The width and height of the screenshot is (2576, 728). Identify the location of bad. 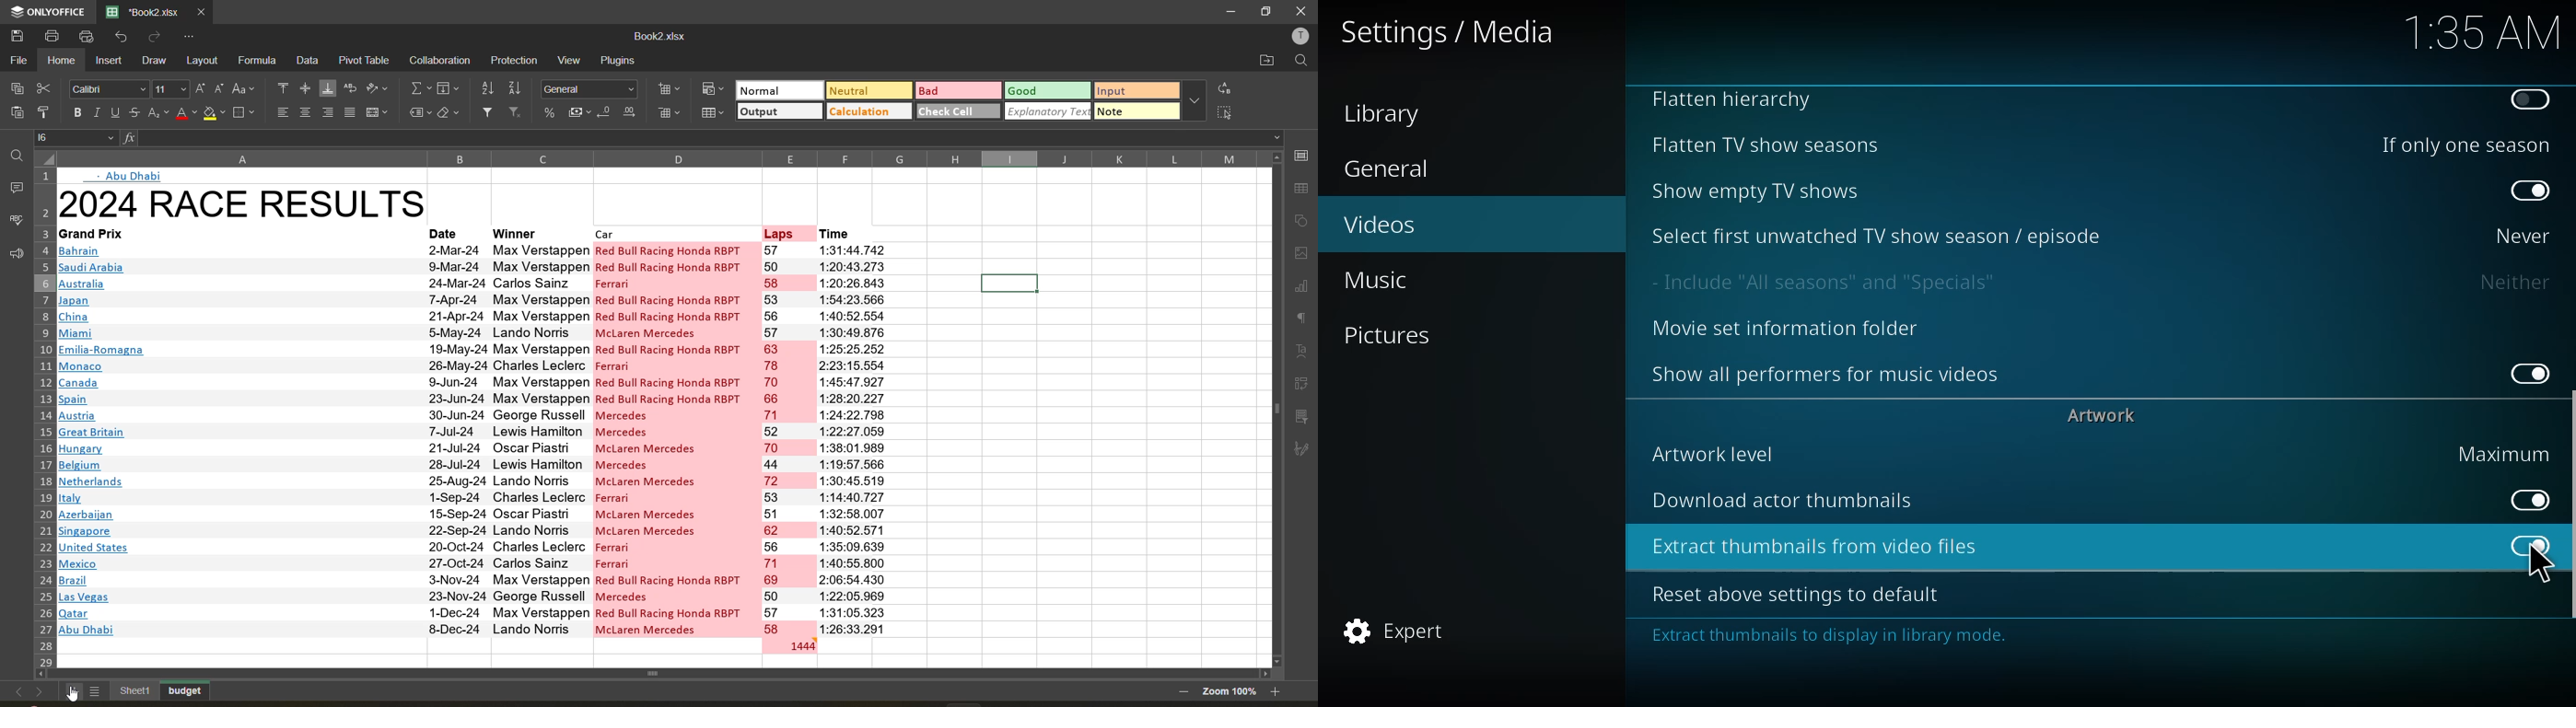
(957, 91).